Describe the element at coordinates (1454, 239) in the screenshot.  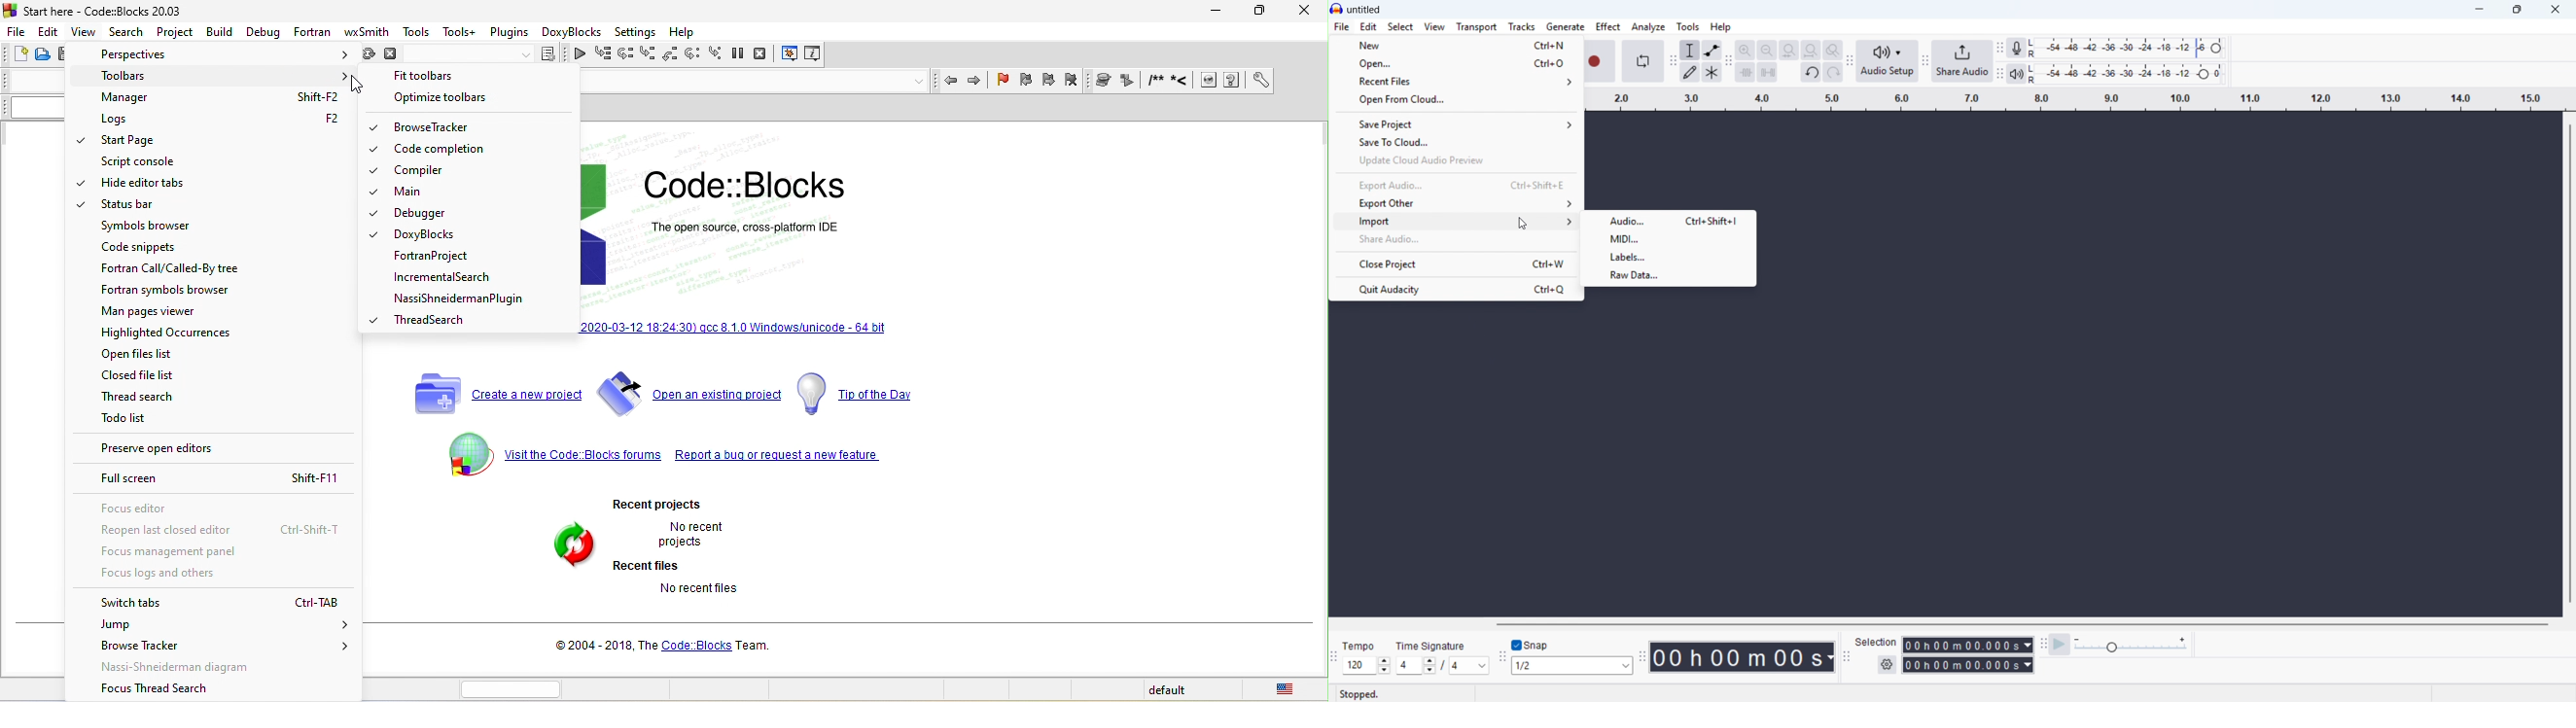
I see `Share audio ` at that location.